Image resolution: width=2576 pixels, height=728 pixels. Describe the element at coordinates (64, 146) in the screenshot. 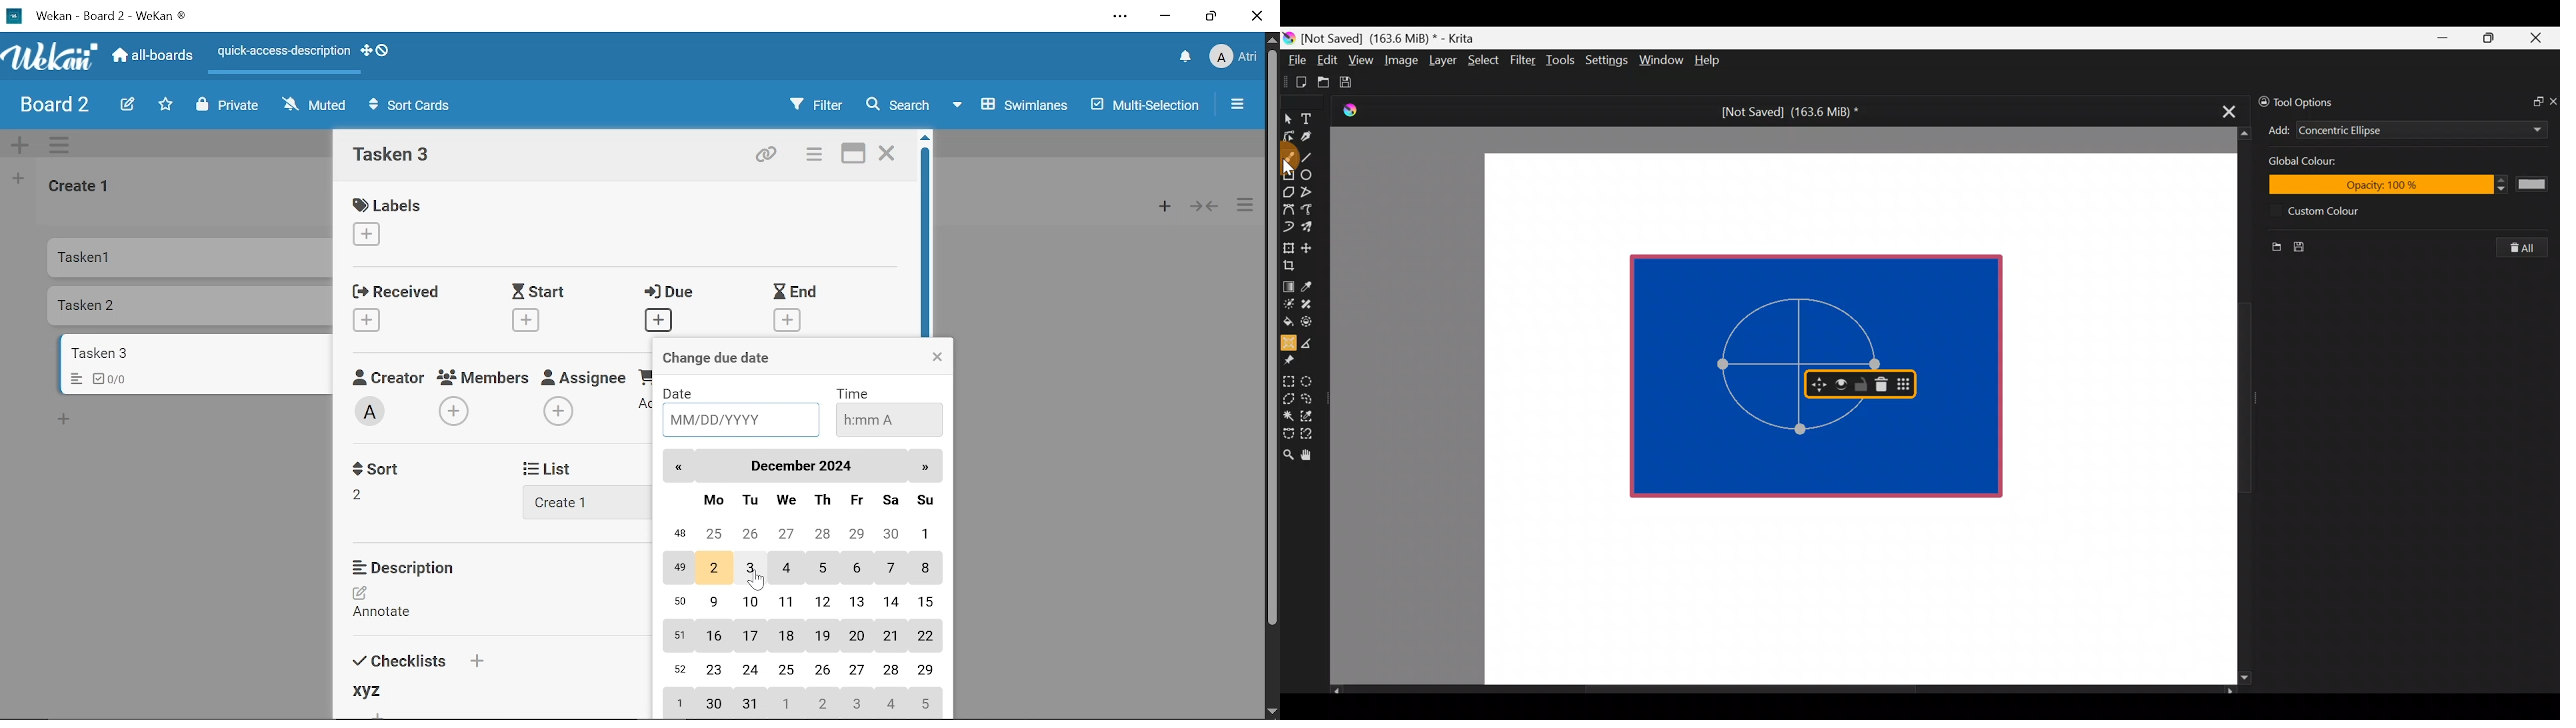

I see `Swimlane actions` at that location.